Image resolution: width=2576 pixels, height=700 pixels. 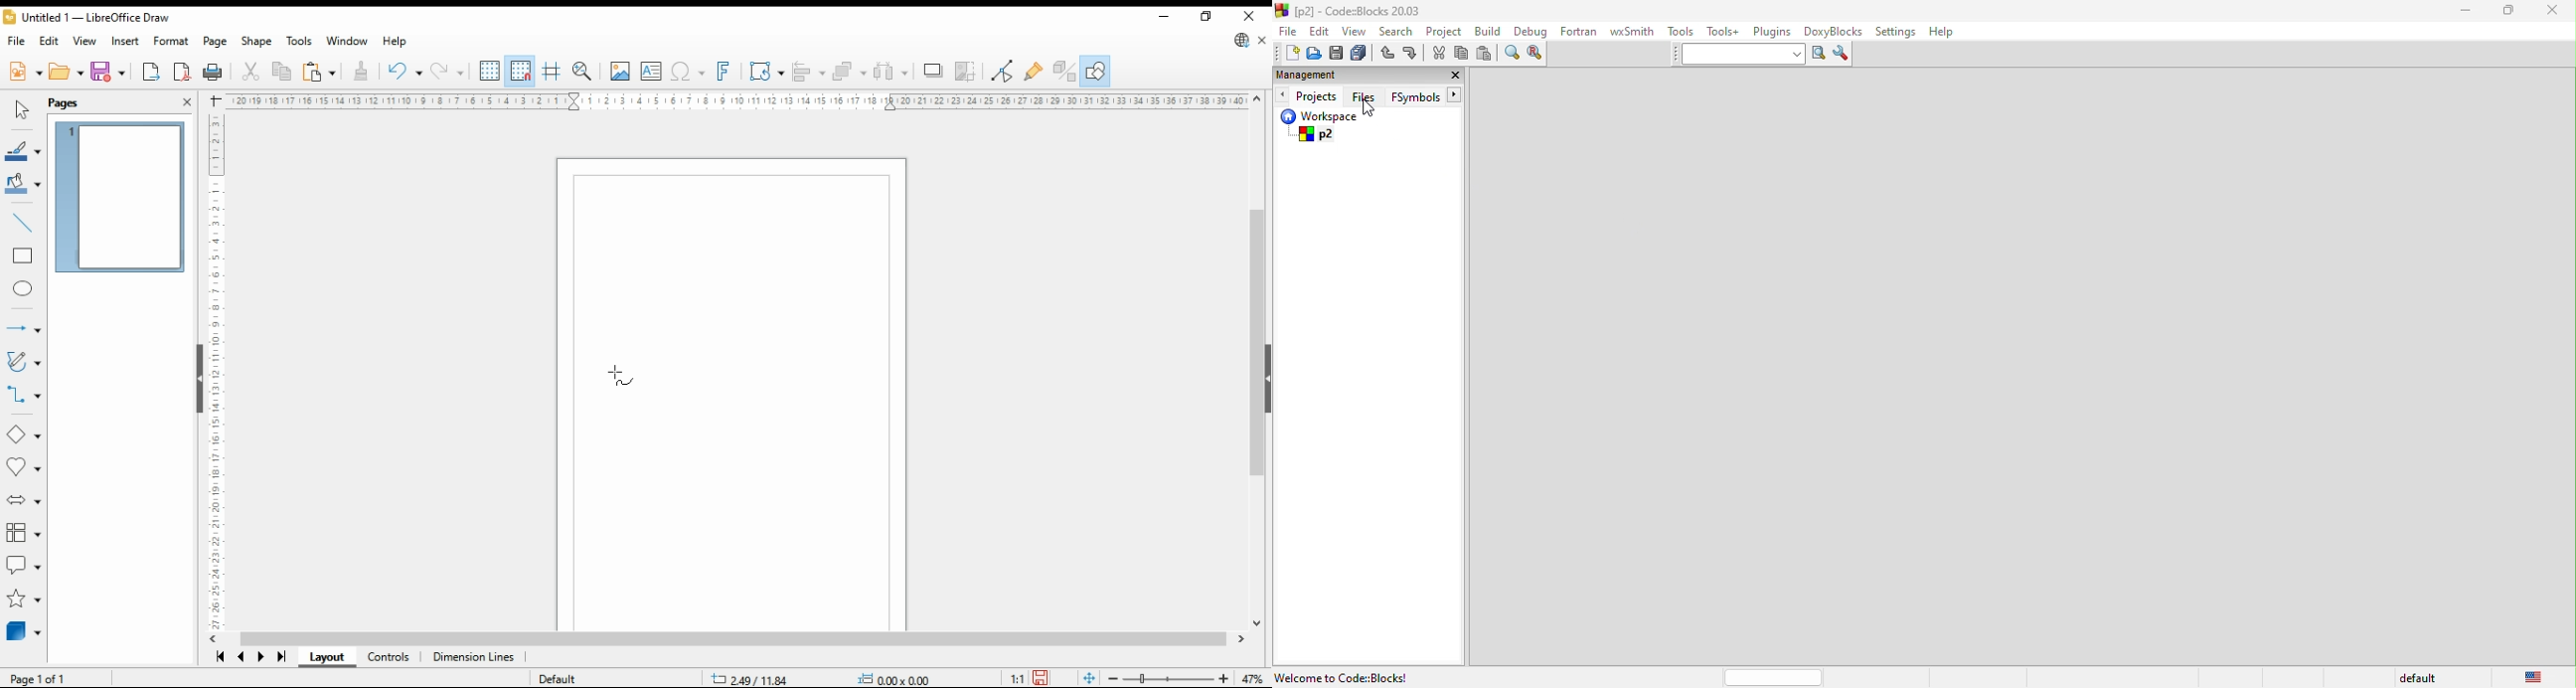 I want to click on window, so click(x=347, y=41).